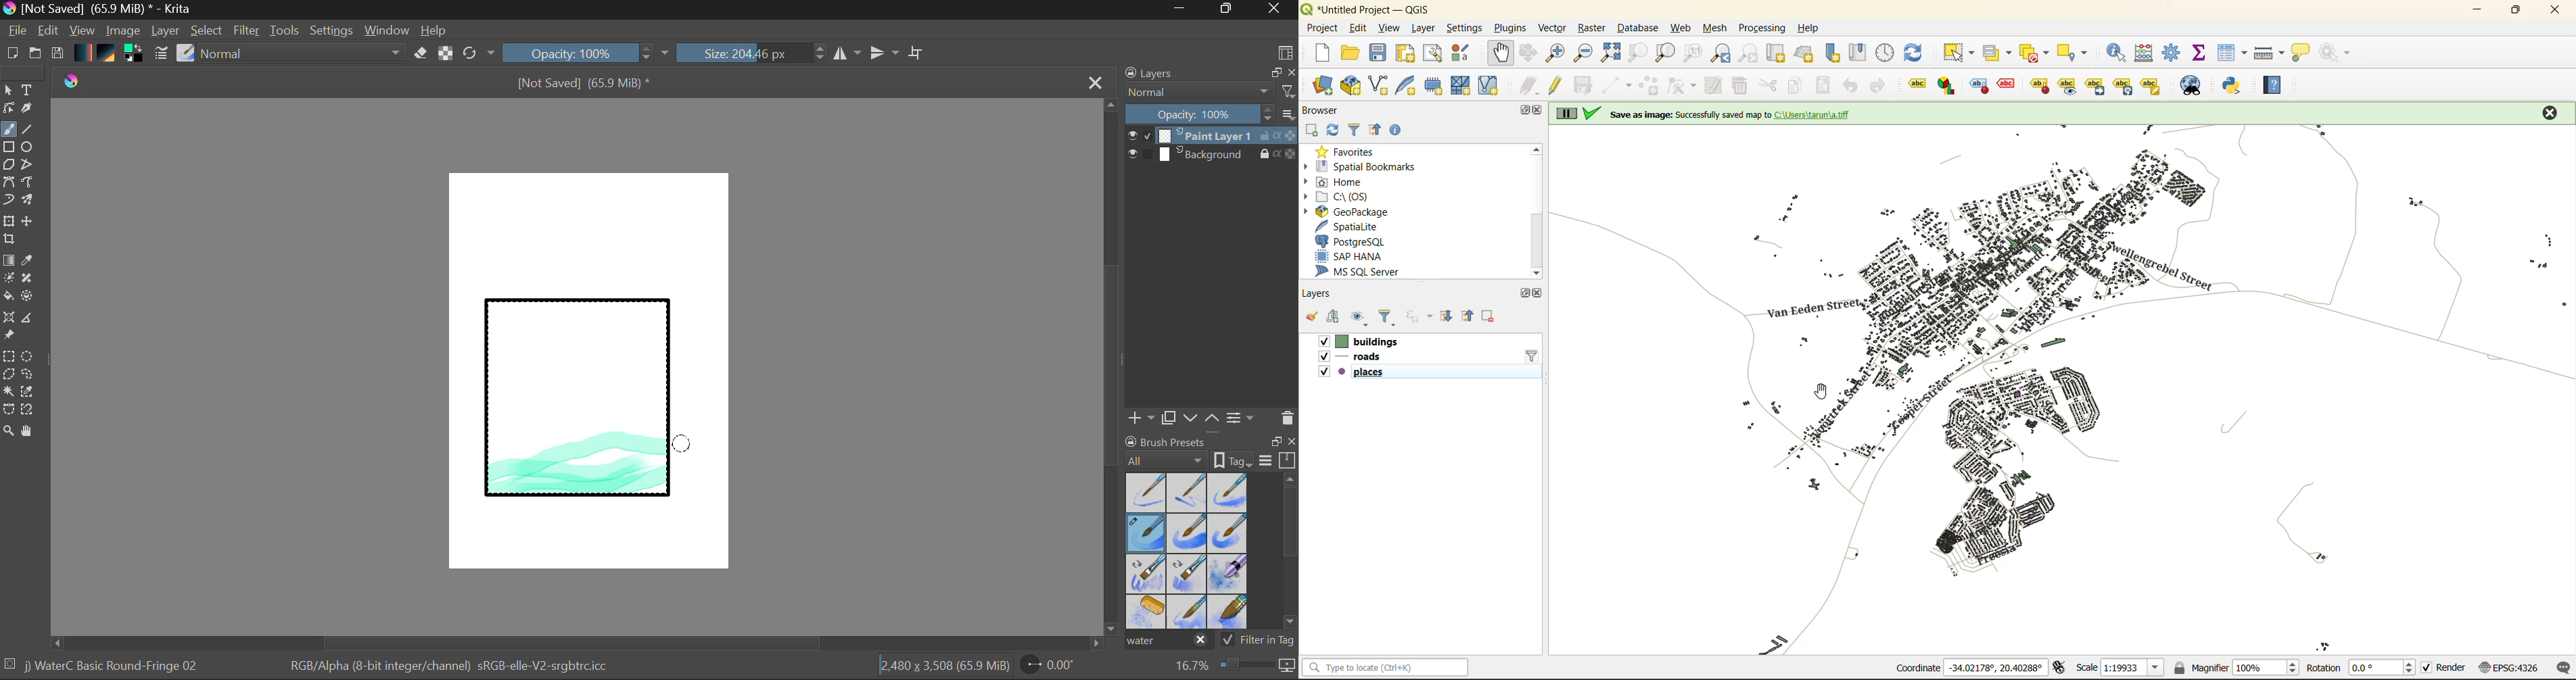 Image resolution: width=2576 pixels, height=700 pixels. What do you see at coordinates (1288, 418) in the screenshot?
I see `Delete Layer` at bounding box center [1288, 418].